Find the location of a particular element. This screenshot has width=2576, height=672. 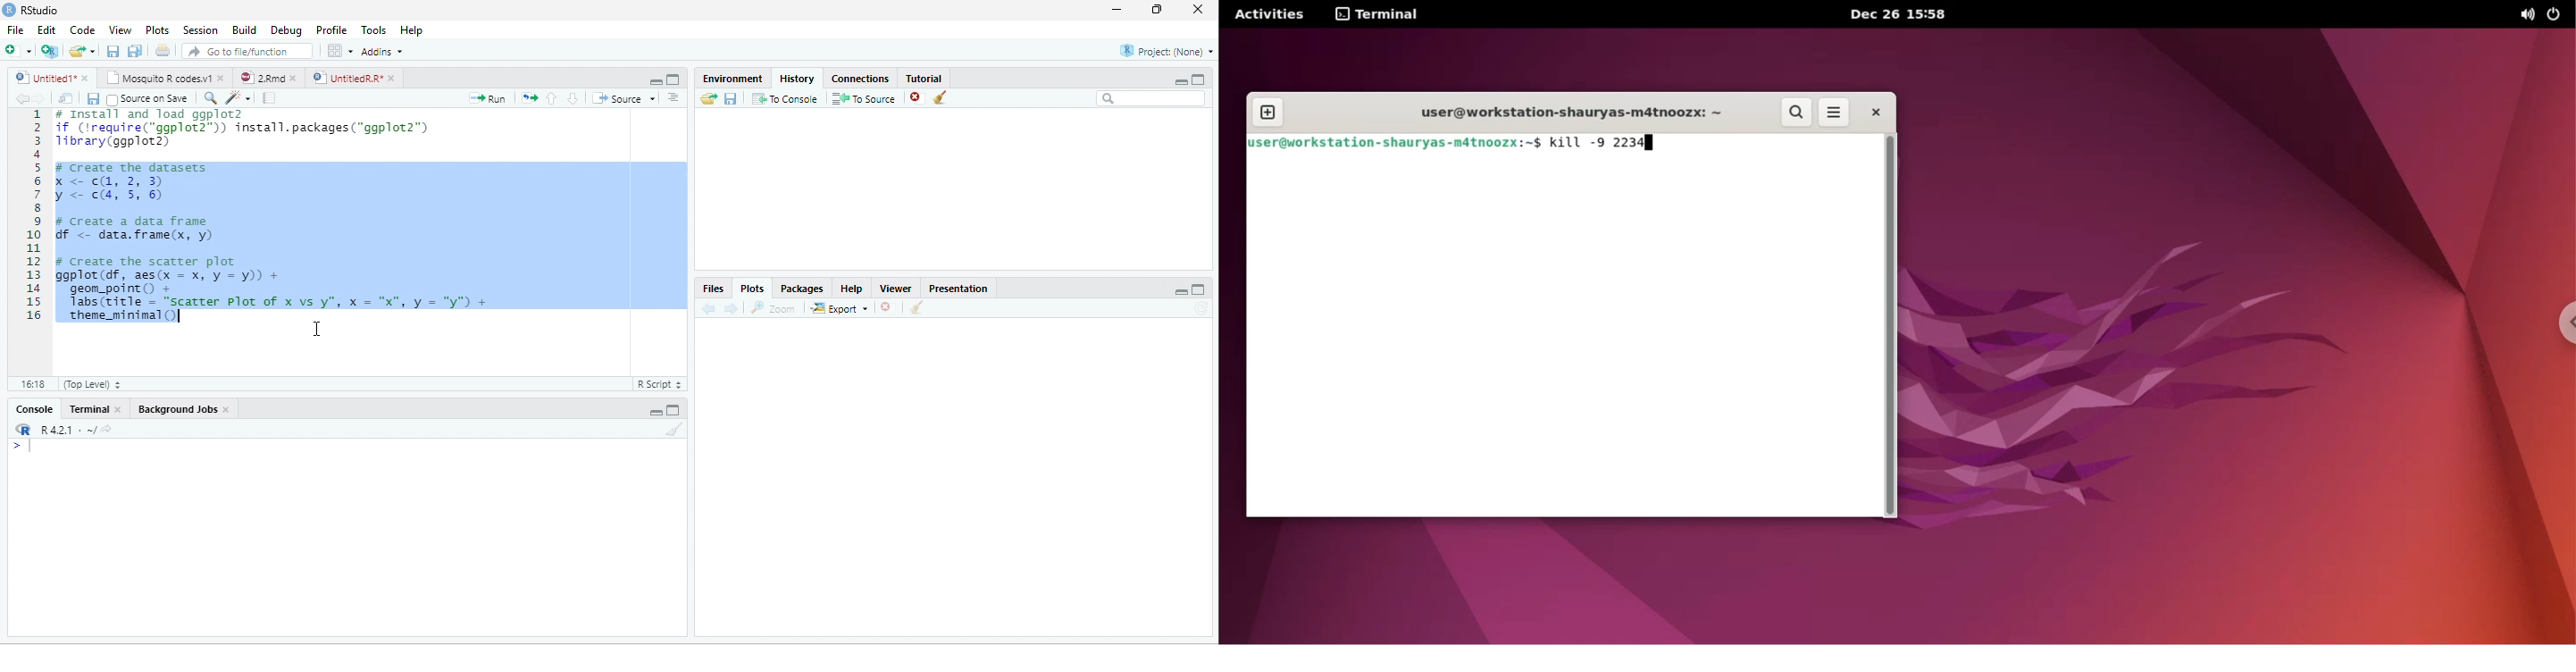

Run is located at coordinates (488, 98).